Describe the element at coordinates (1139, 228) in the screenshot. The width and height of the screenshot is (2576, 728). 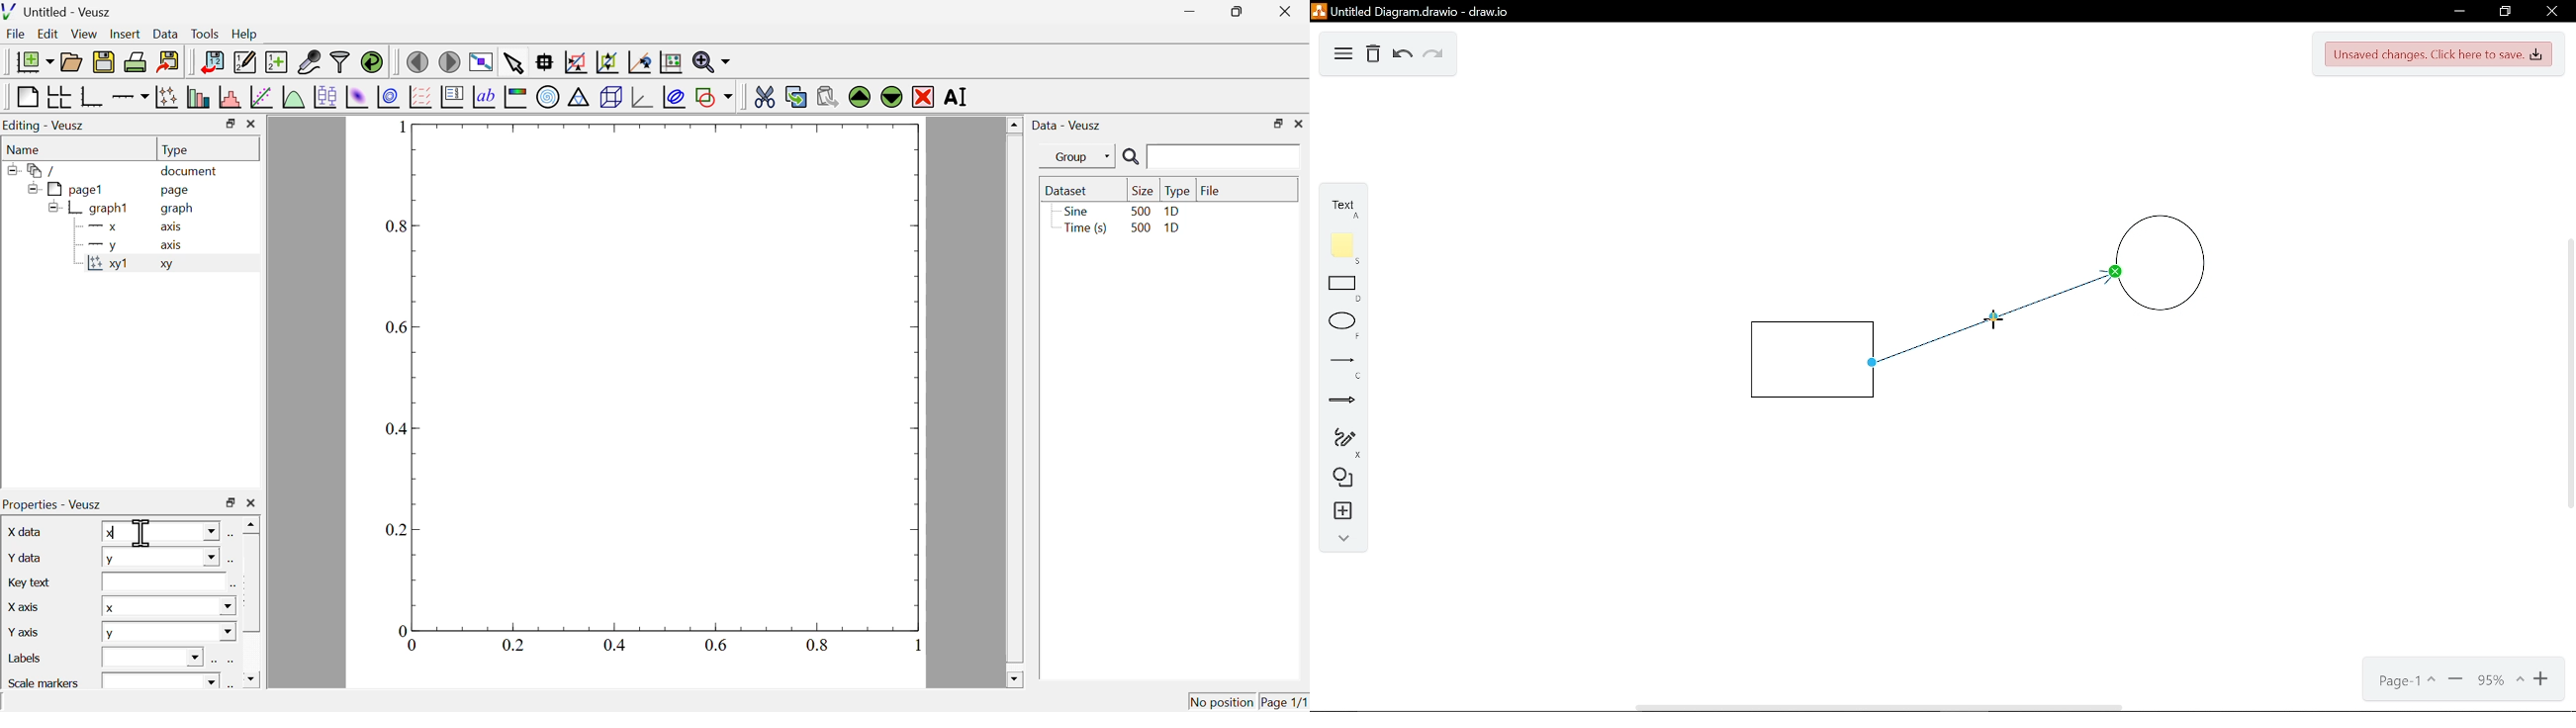
I see `500` at that location.